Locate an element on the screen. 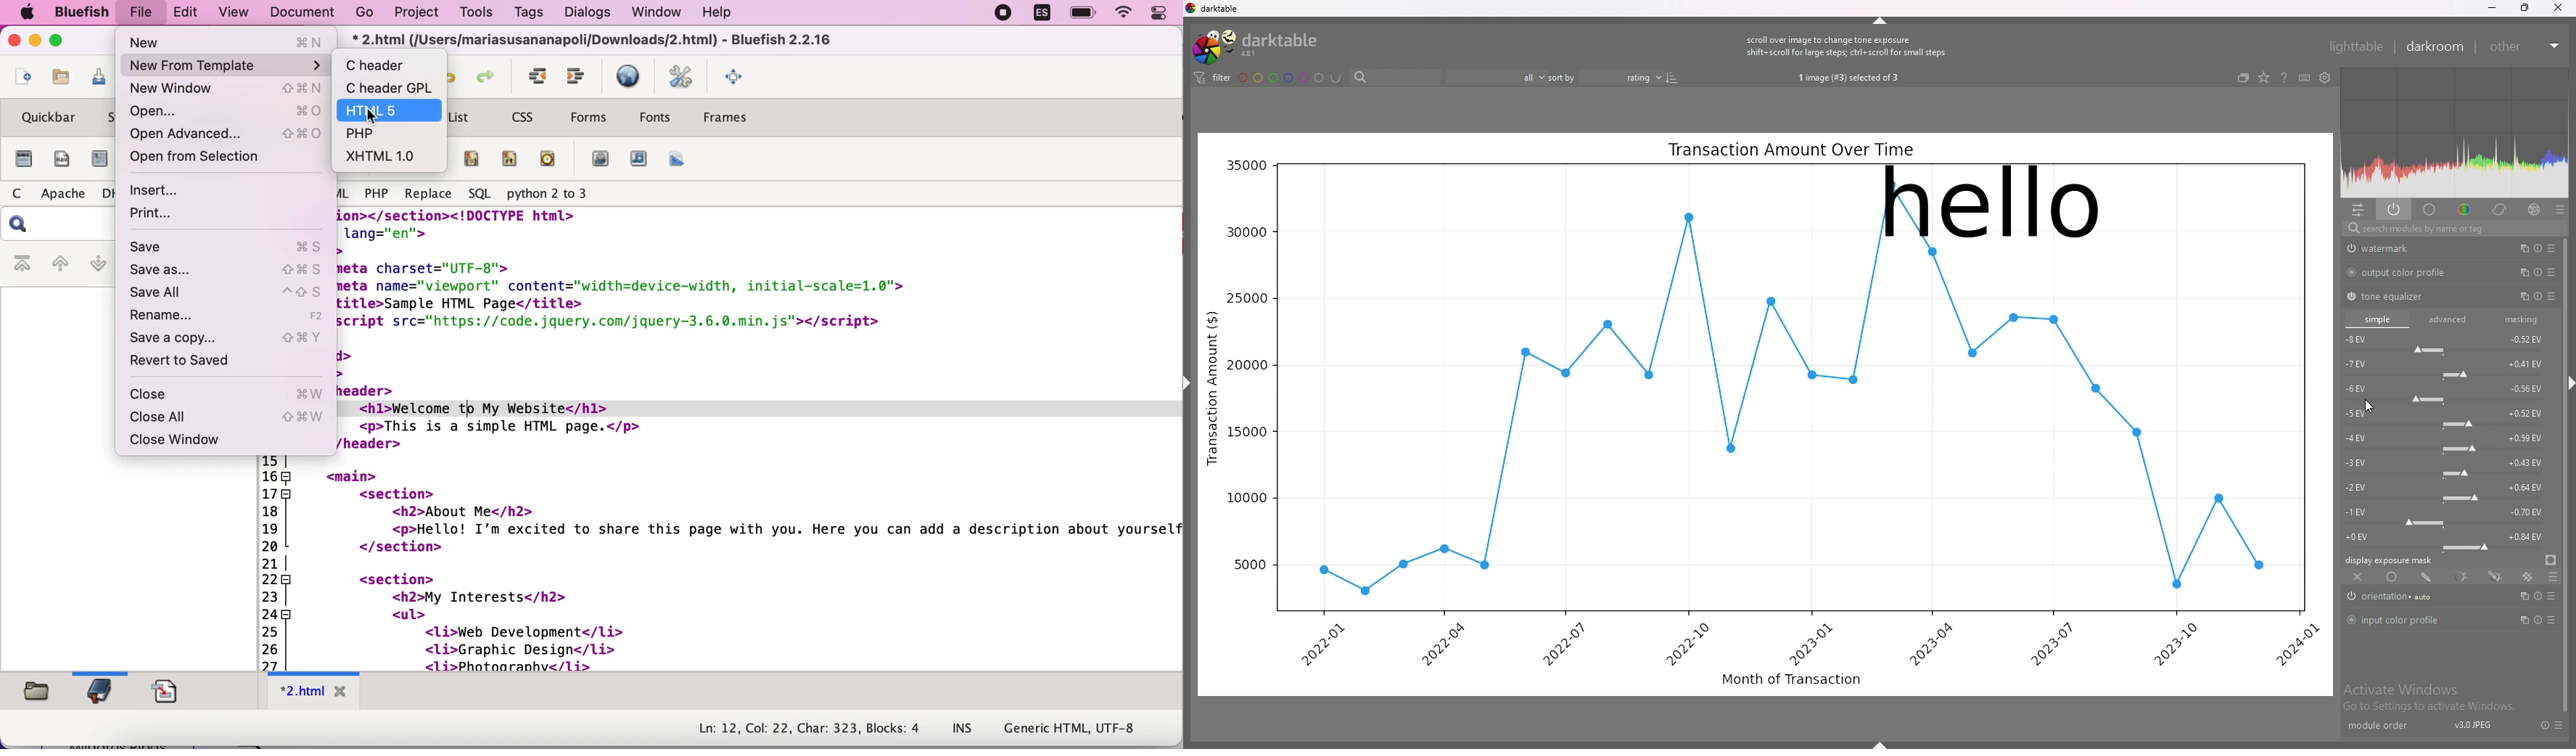 Image resolution: width=2576 pixels, height=756 pixels. -4 EV force is located at coordinates (2447, 442).